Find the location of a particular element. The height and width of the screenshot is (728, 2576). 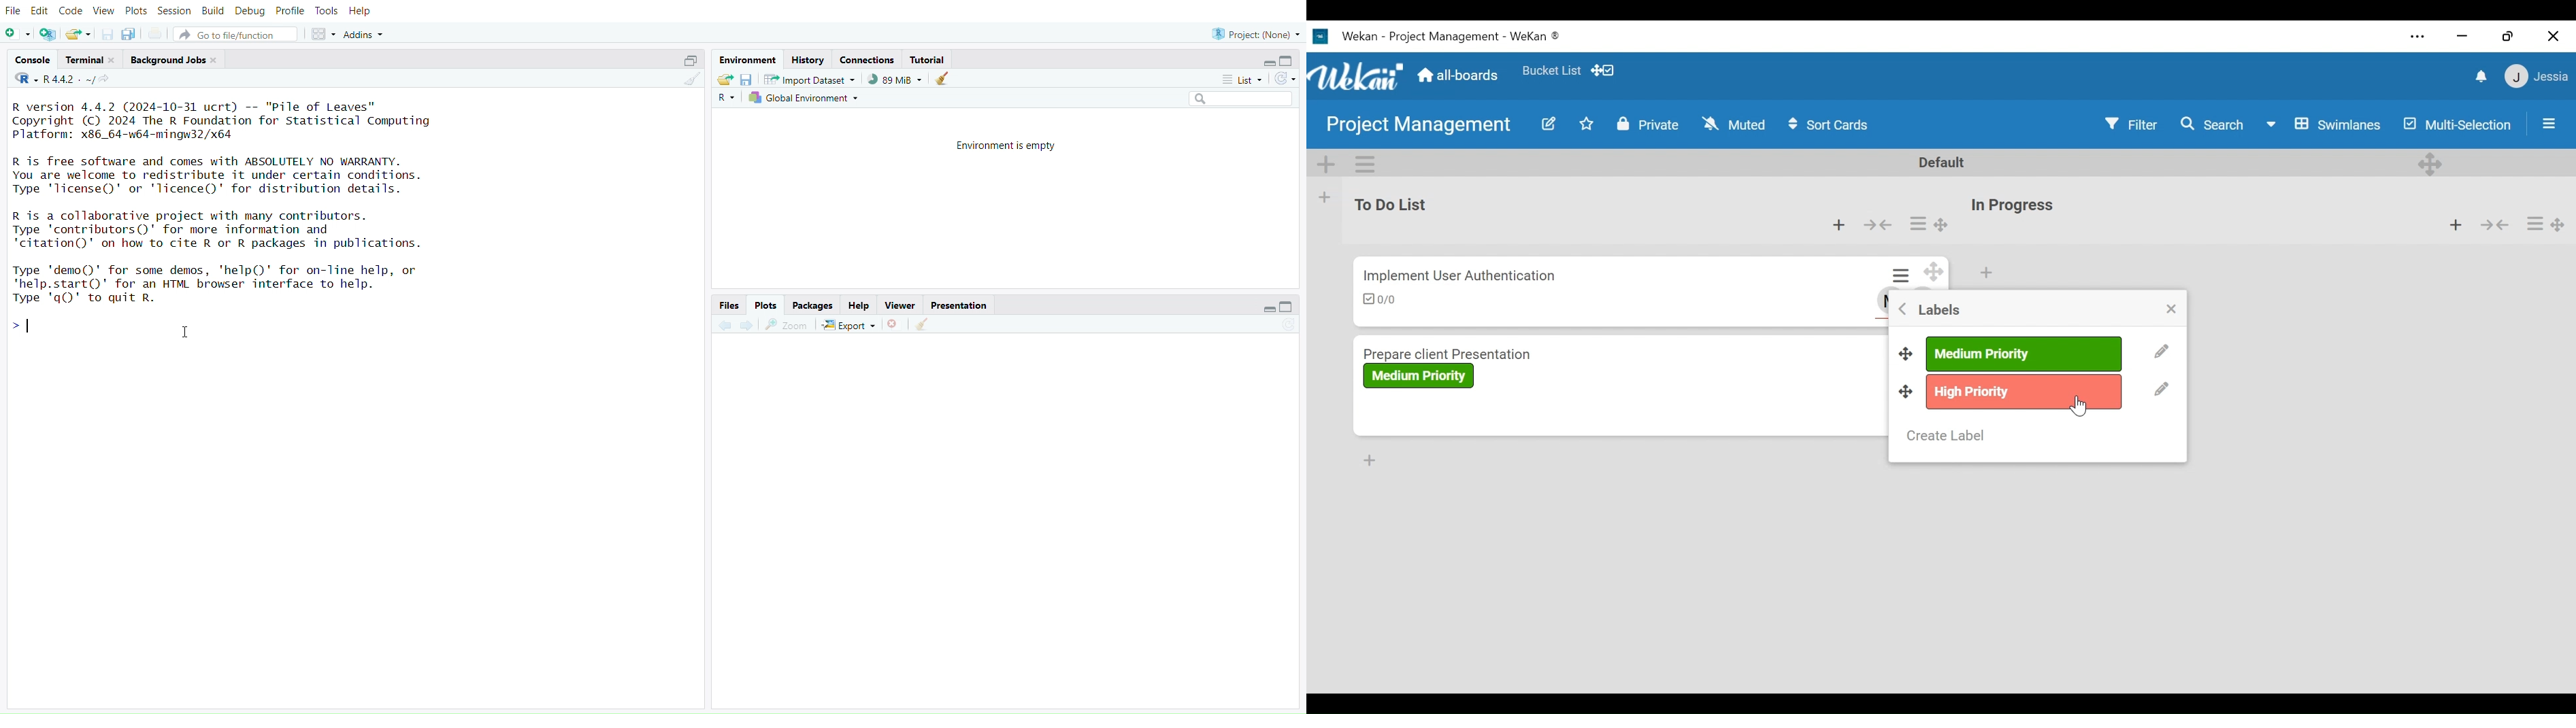

File is located at coordinates (12, 12).